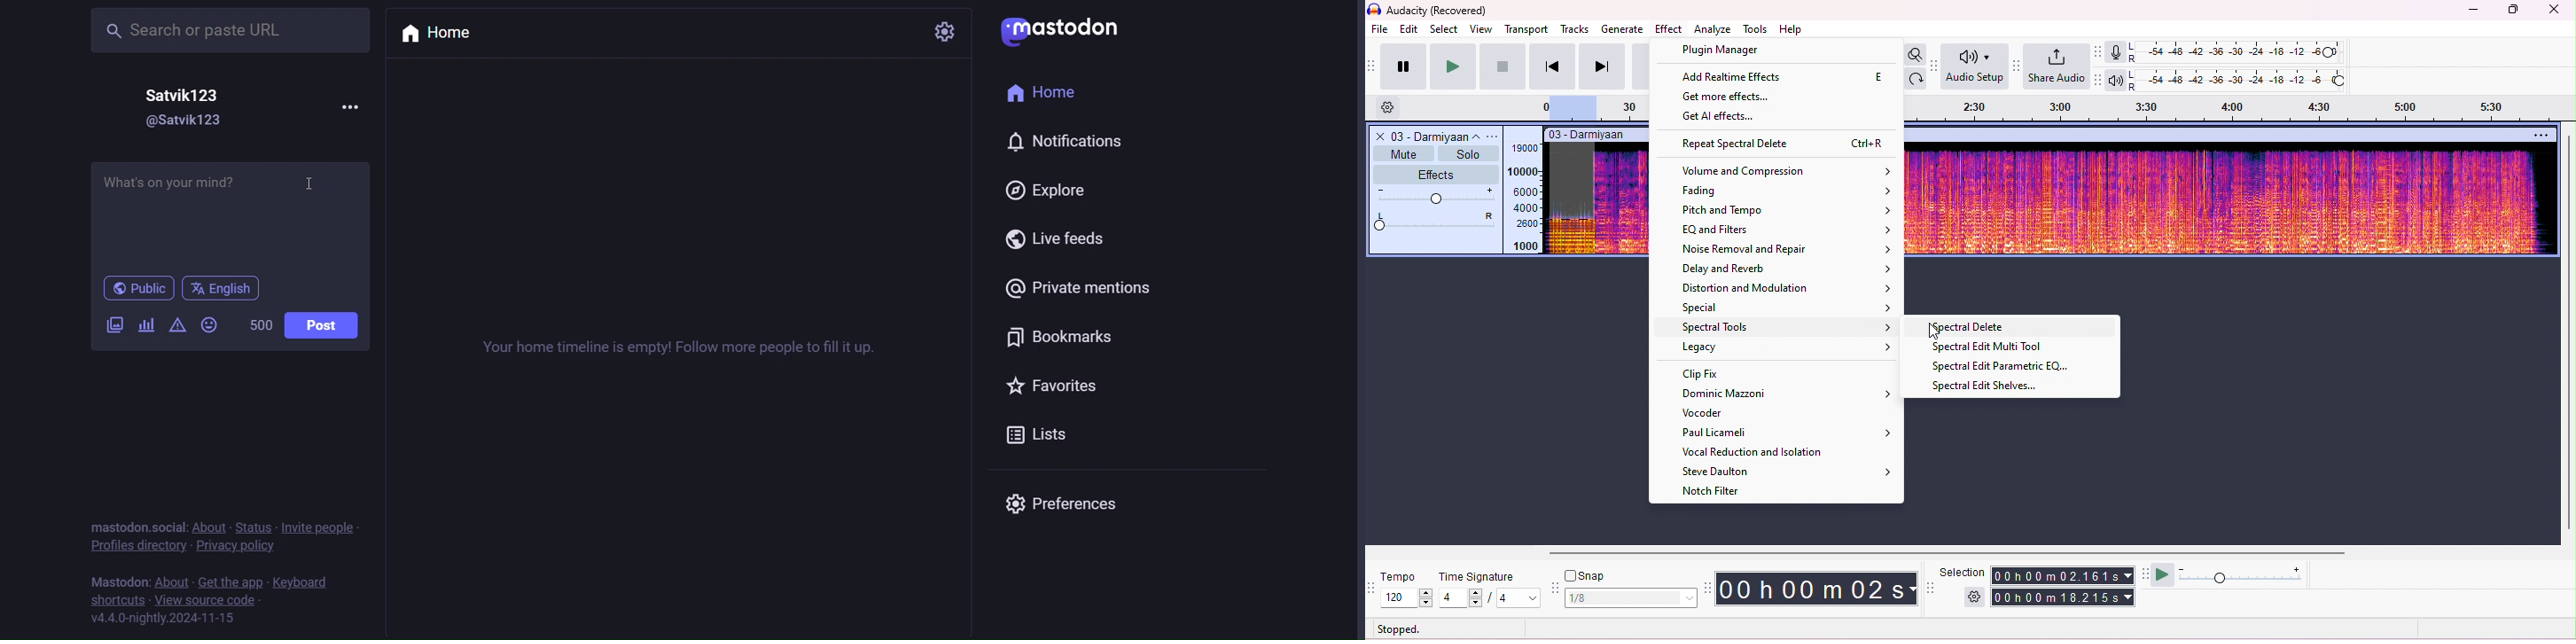  Describe the element at coordinates (1915, 54) in the screenshot. I see `toggle zoom` at that location.